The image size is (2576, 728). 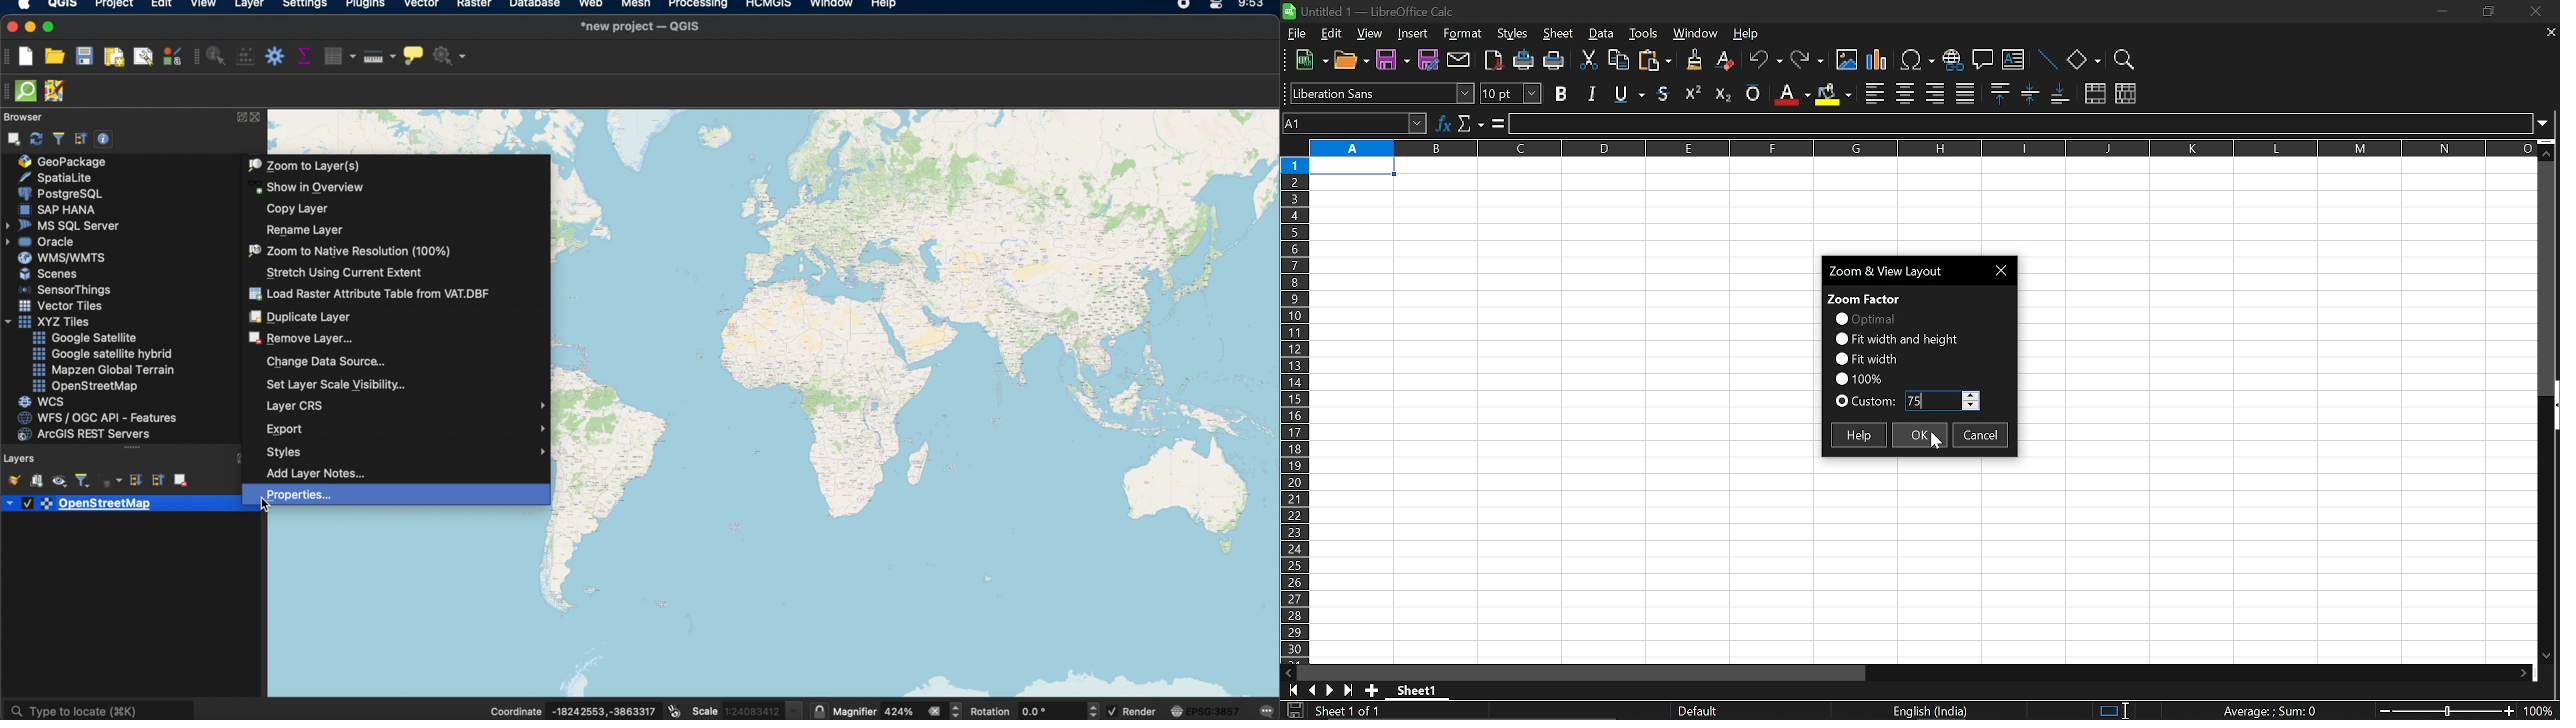 I want to click on zoom factor, so click(x=1865, y=297).